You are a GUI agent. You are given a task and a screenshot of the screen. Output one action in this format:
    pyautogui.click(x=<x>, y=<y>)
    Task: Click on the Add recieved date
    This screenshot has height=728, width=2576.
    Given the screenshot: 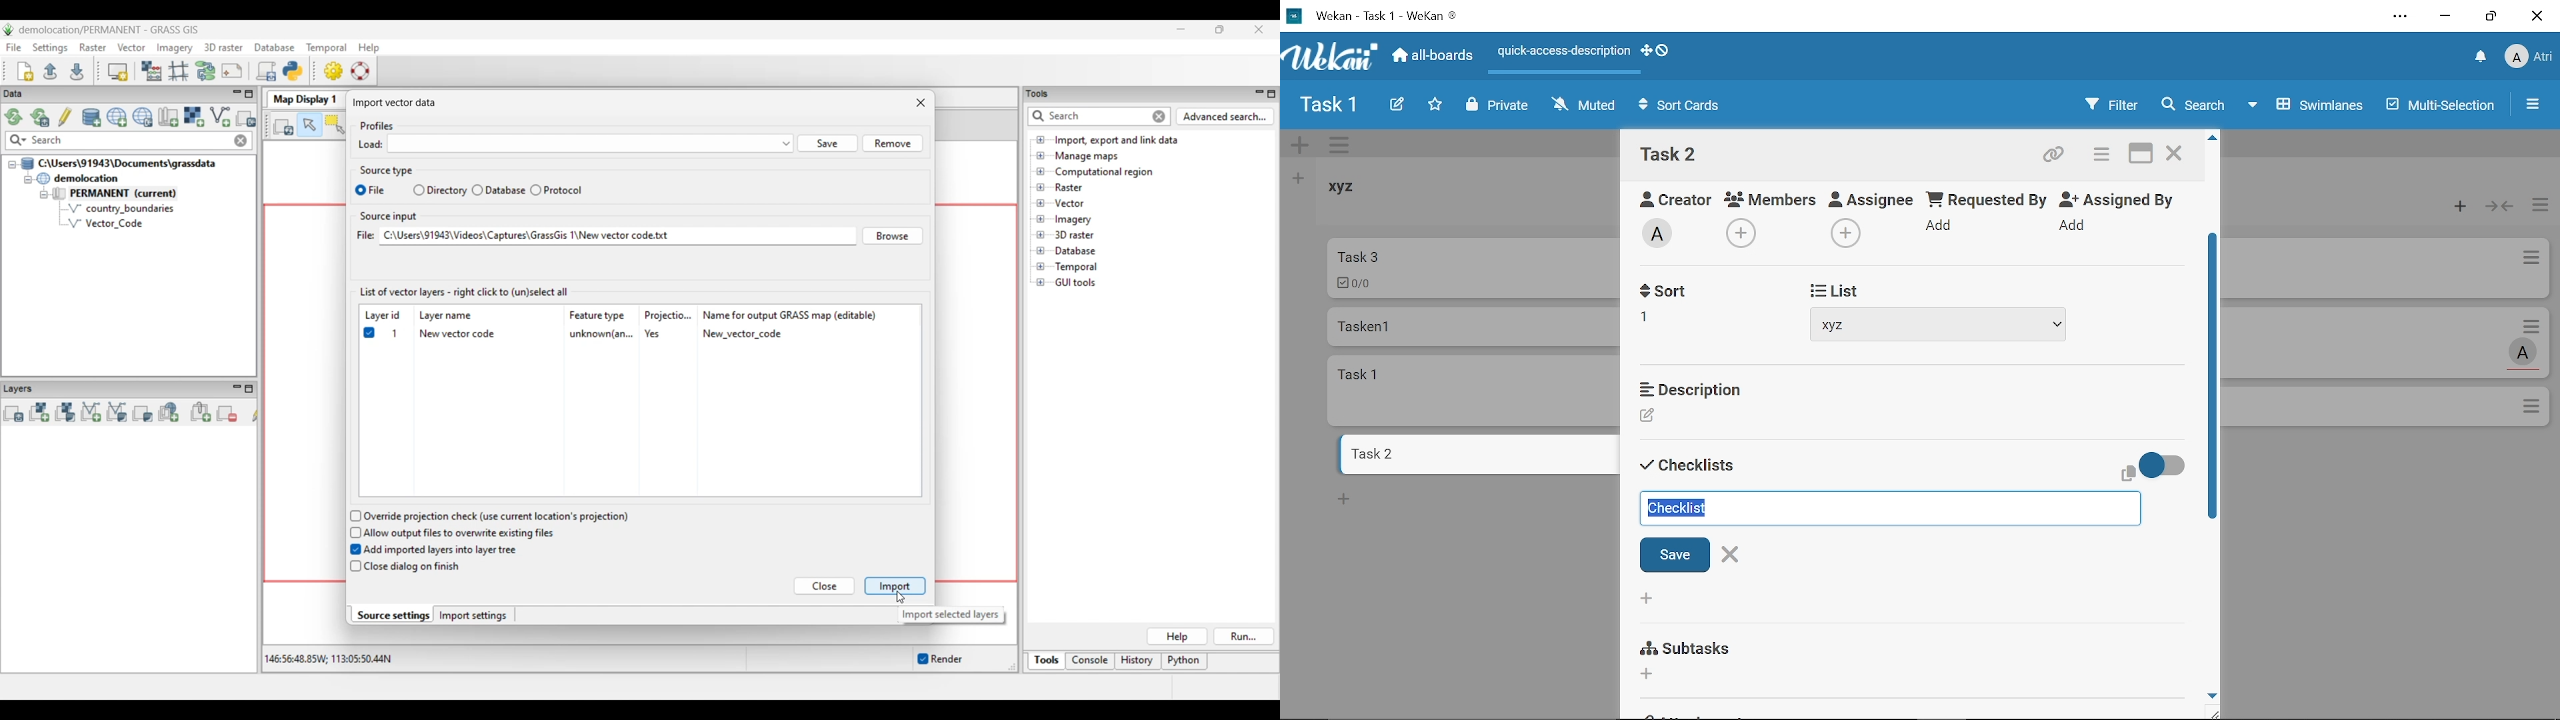 What is the action you would take?
    pyautogui.click(x=1656, y=321)
    